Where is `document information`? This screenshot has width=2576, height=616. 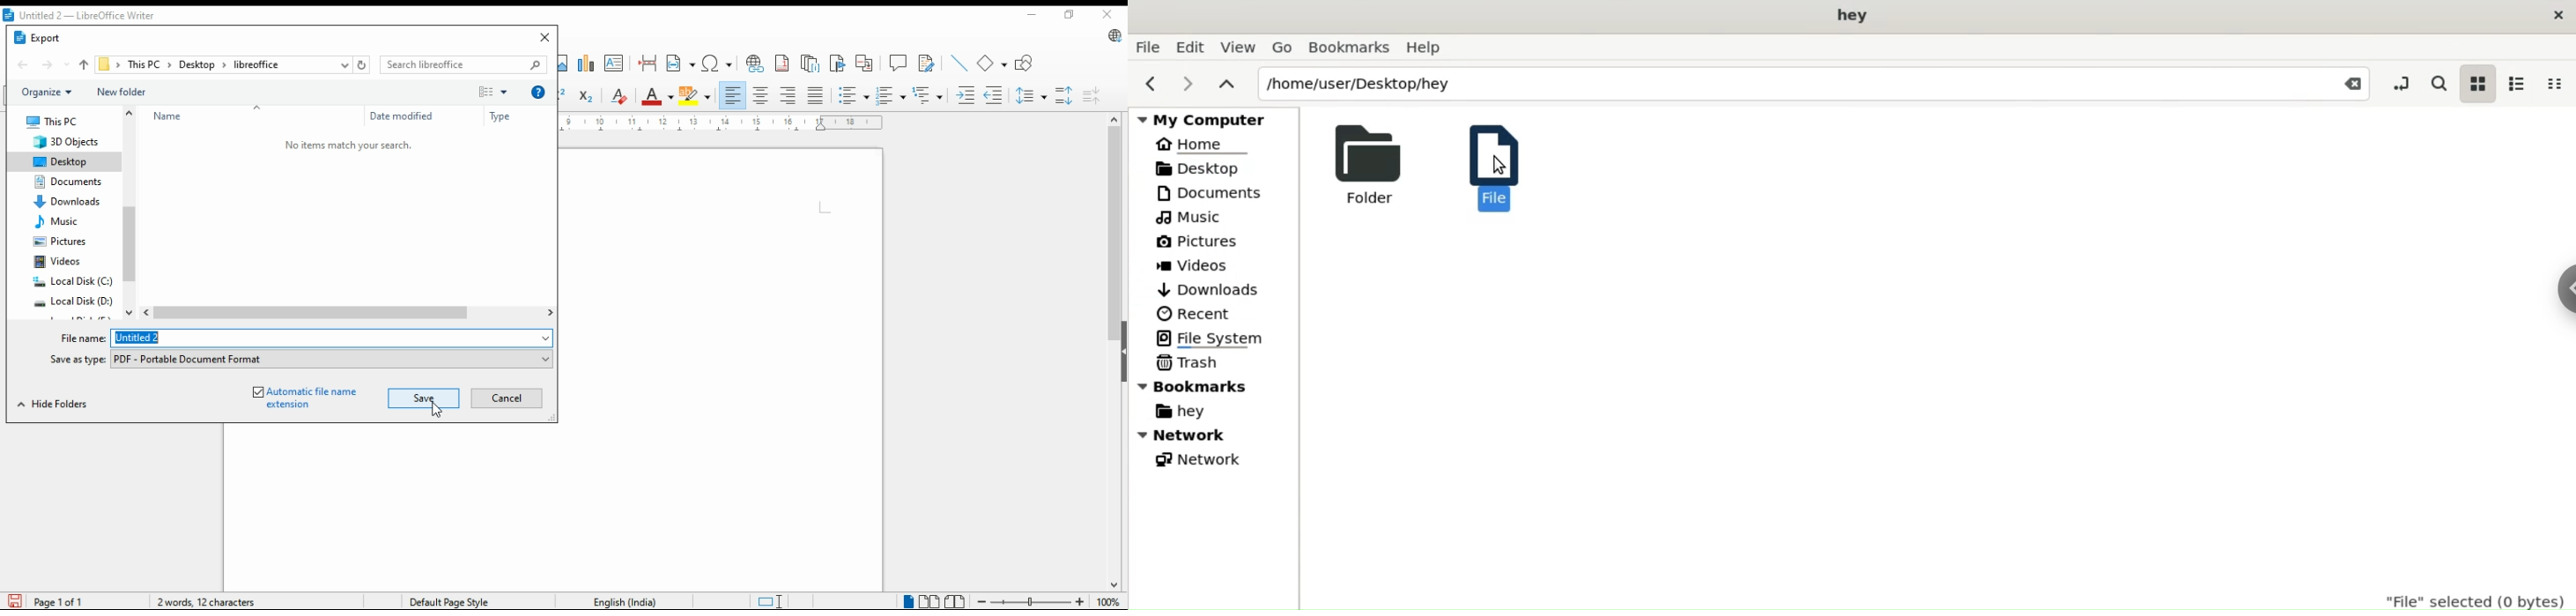 document information is located at coordinates (209, 601).